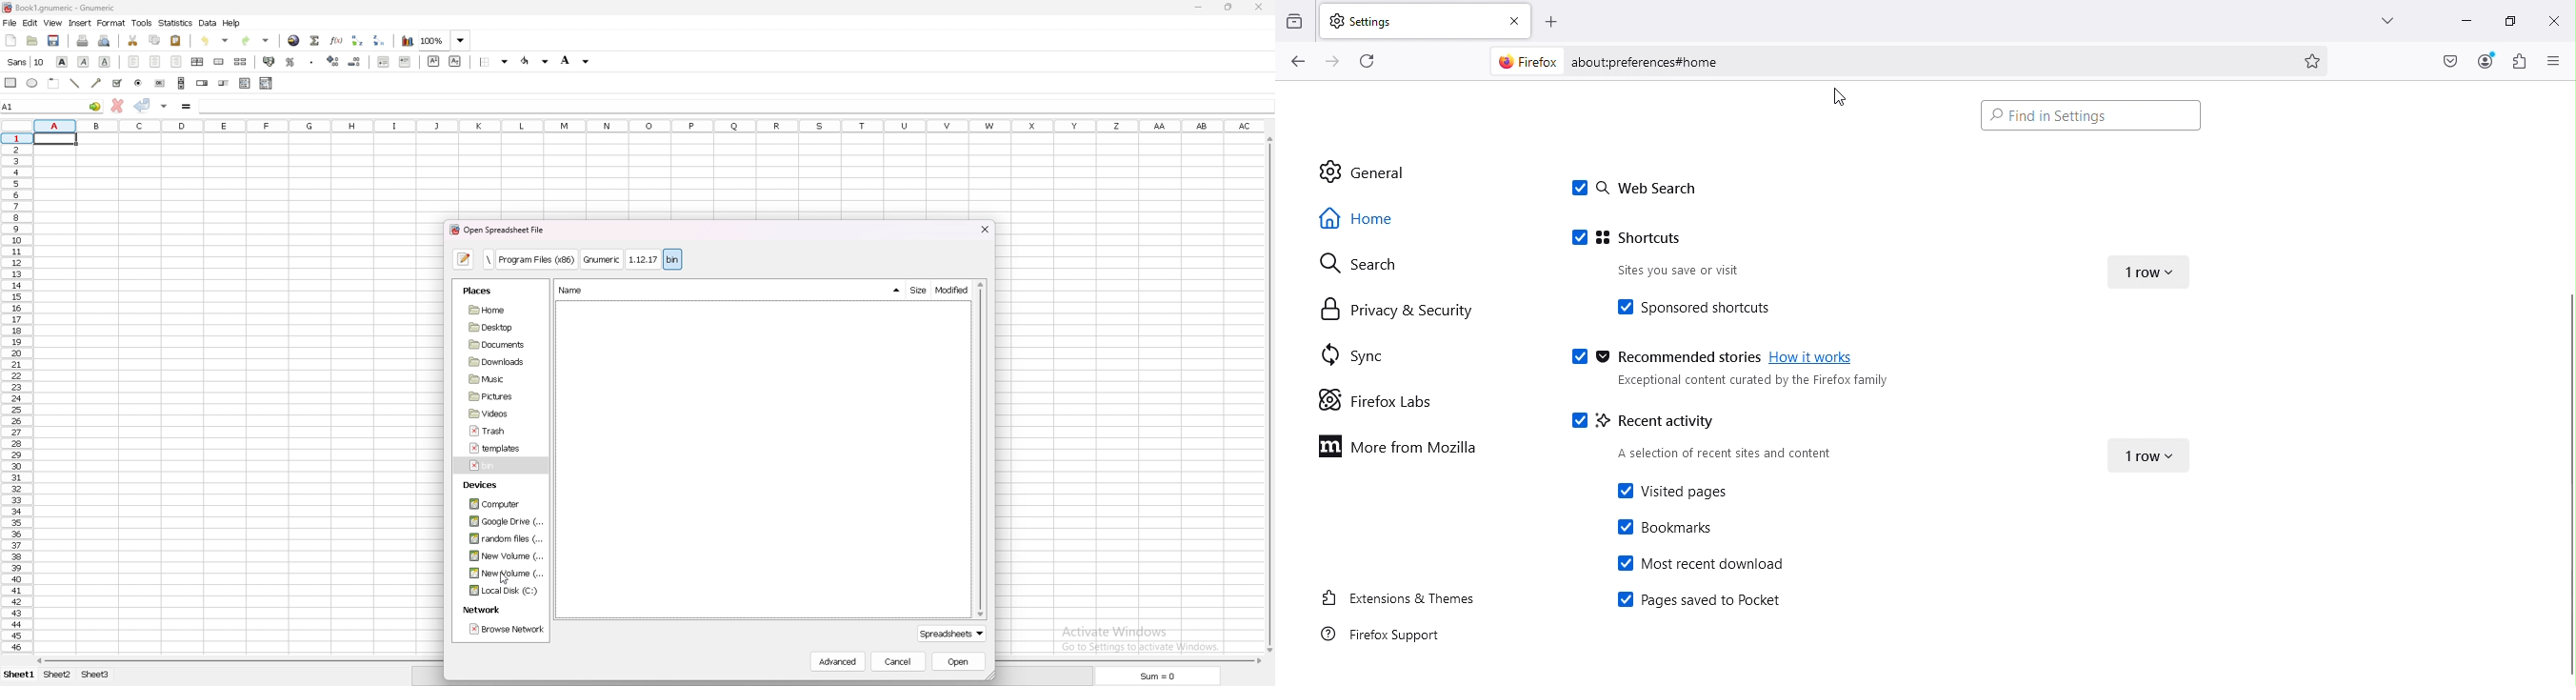  What do you see at coordinates (505, 581) in the screenshot?
I see `cursor` at bounding box center [505, 581].